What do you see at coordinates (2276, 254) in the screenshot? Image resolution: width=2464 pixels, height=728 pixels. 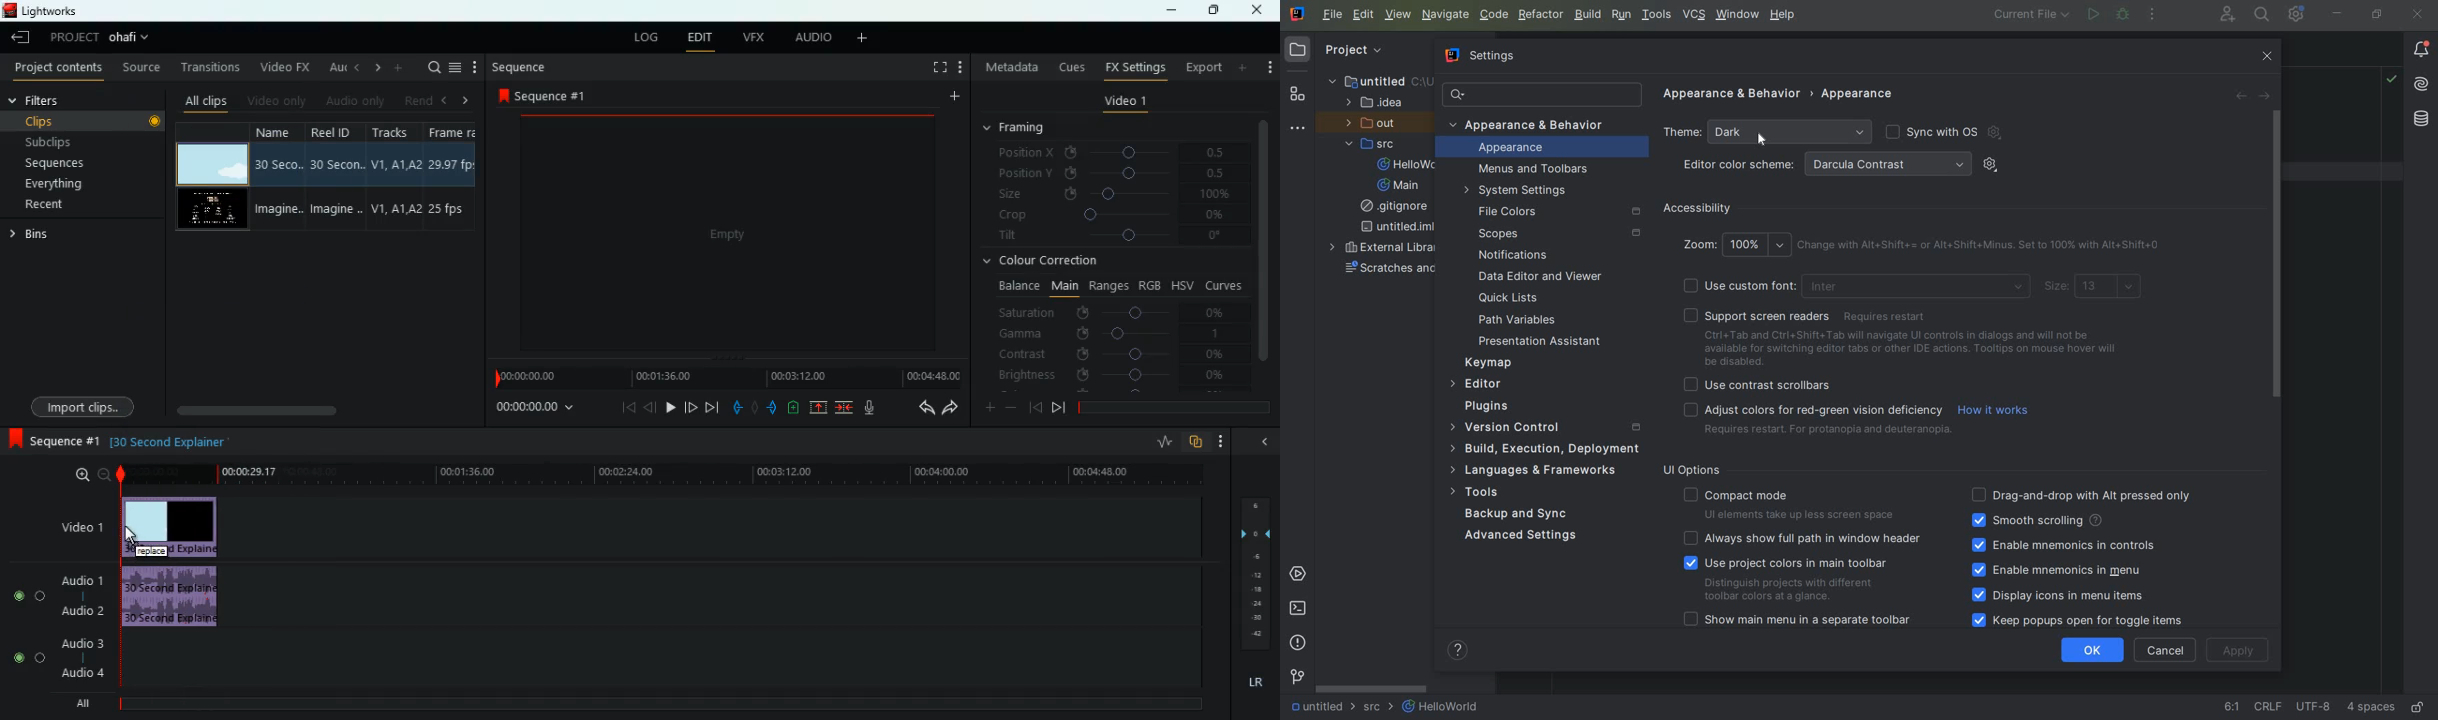 I see `scrollbar` at bounding box center [2276, 254].